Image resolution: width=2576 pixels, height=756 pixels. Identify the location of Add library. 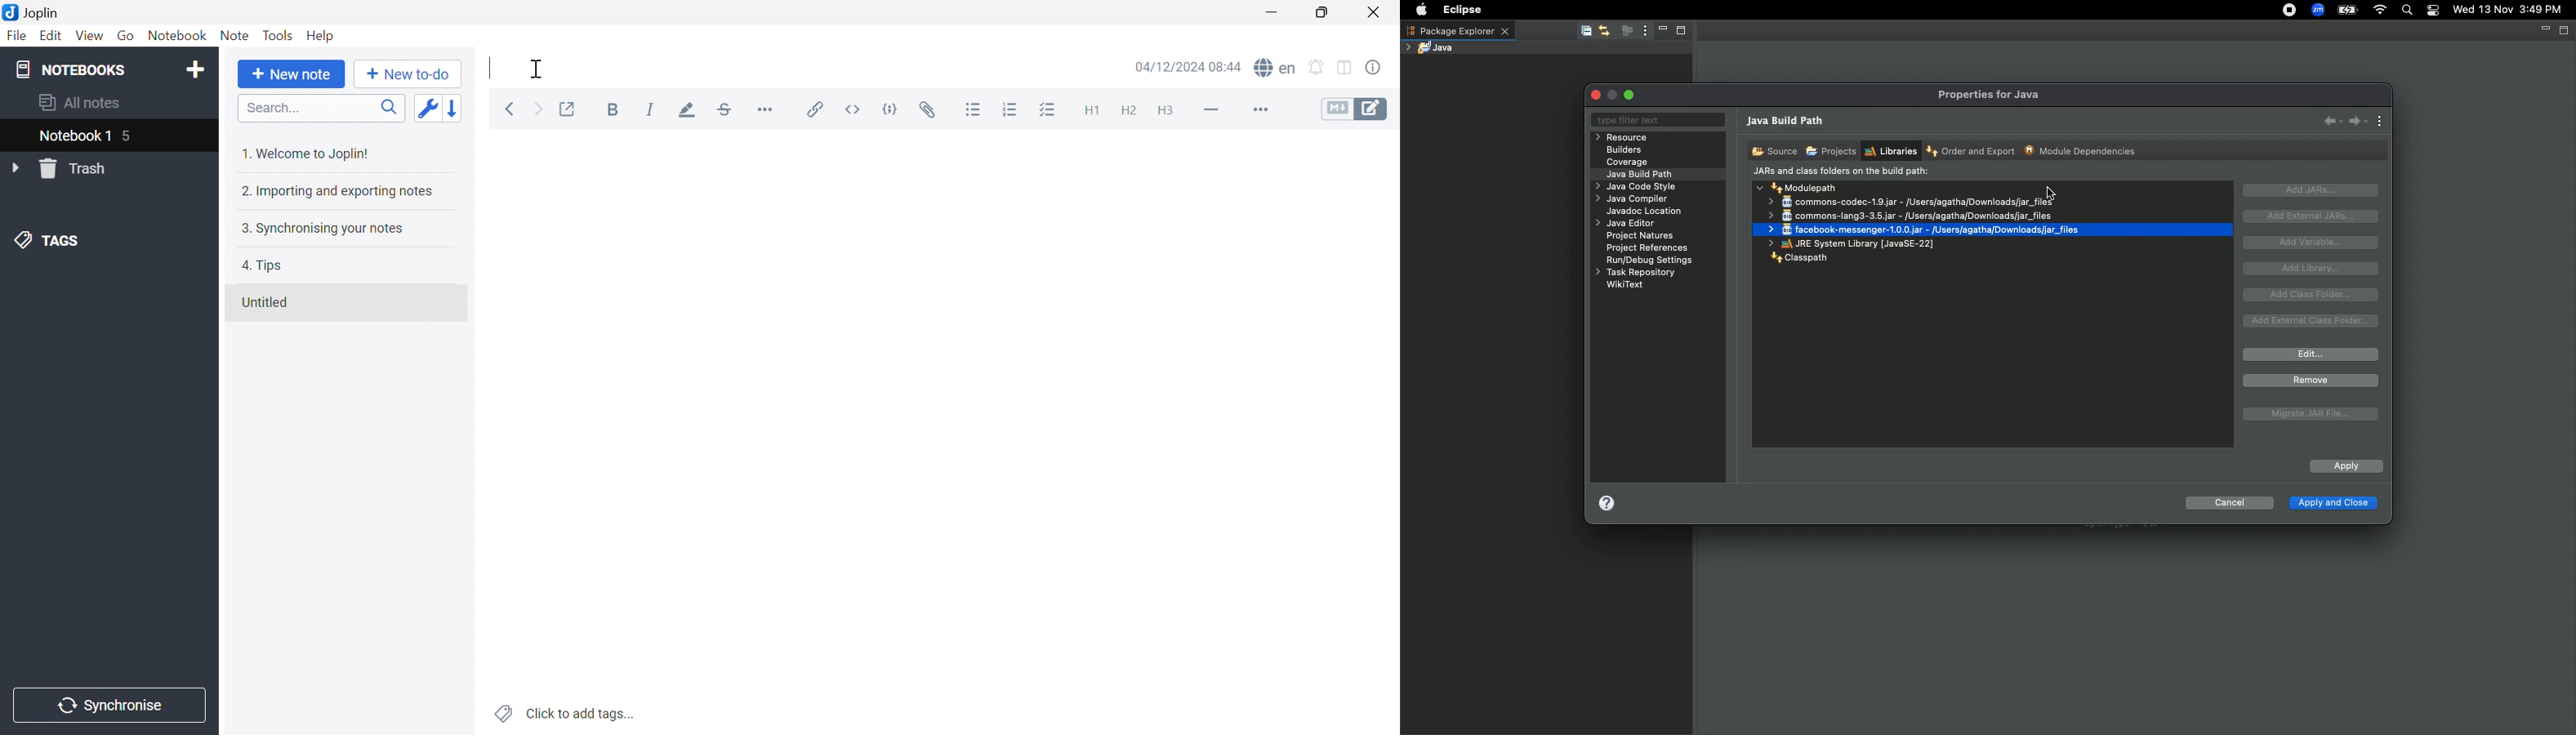
(2313, 269).